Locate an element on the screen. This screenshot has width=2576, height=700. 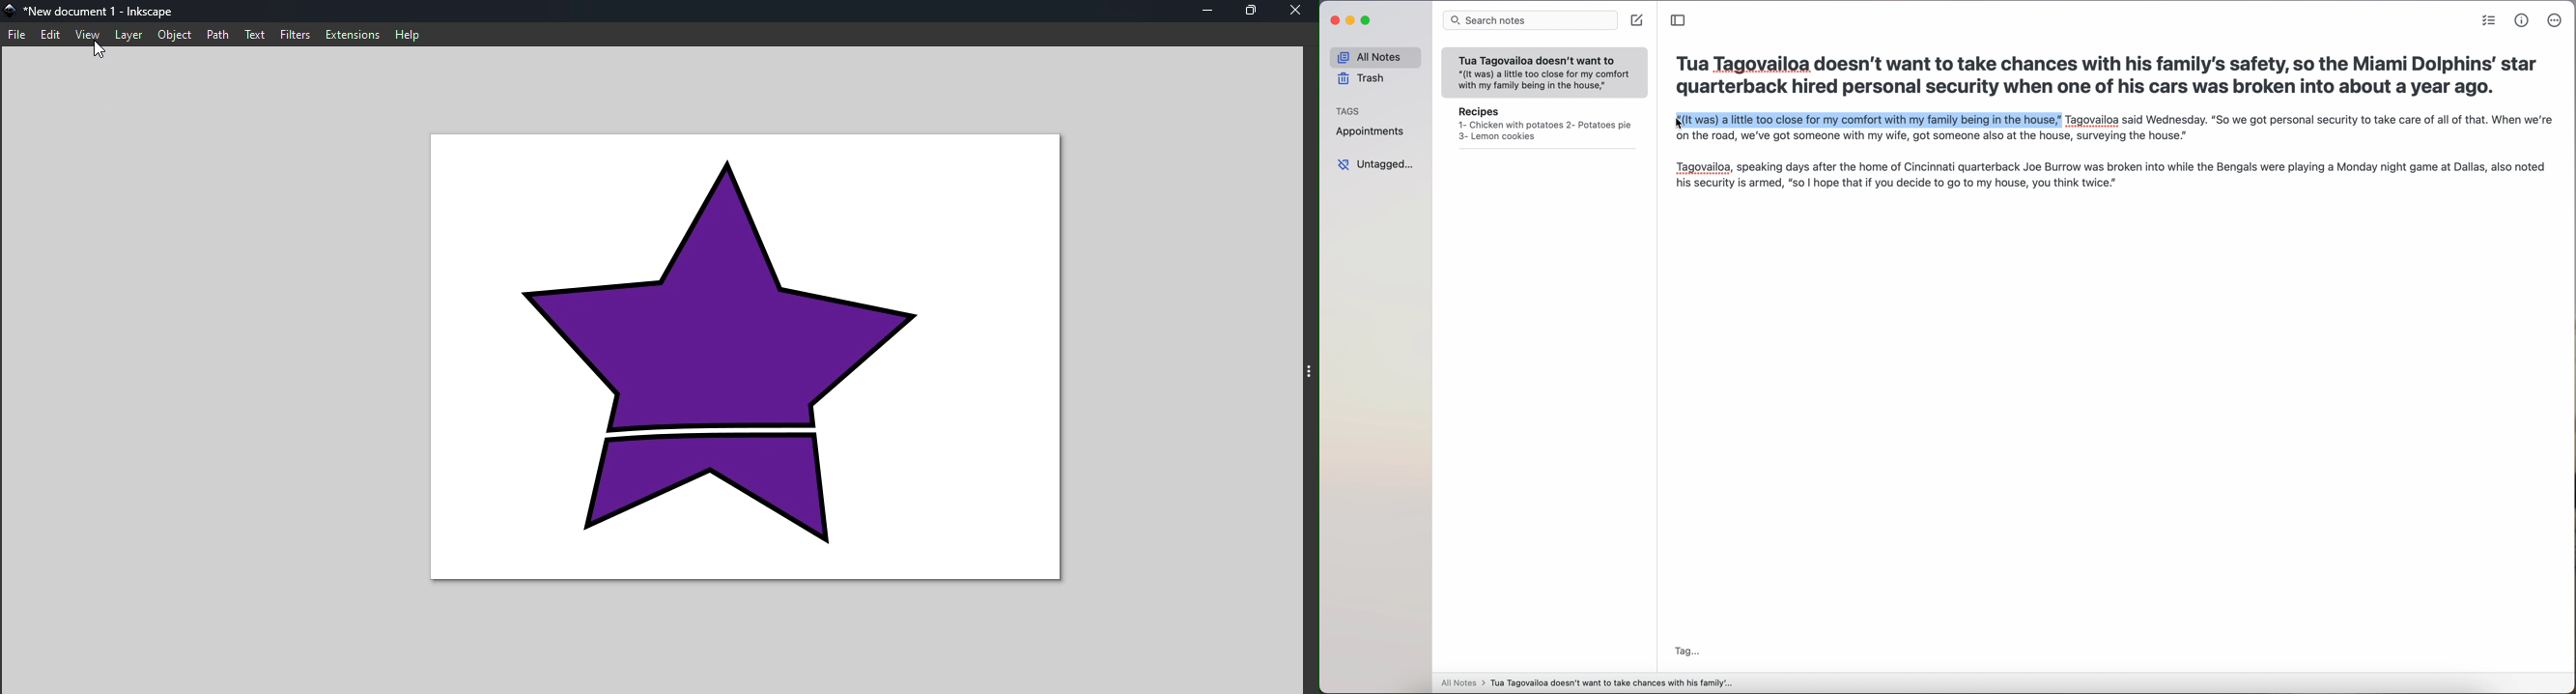
untagged is located at coordinates (1375, 165).